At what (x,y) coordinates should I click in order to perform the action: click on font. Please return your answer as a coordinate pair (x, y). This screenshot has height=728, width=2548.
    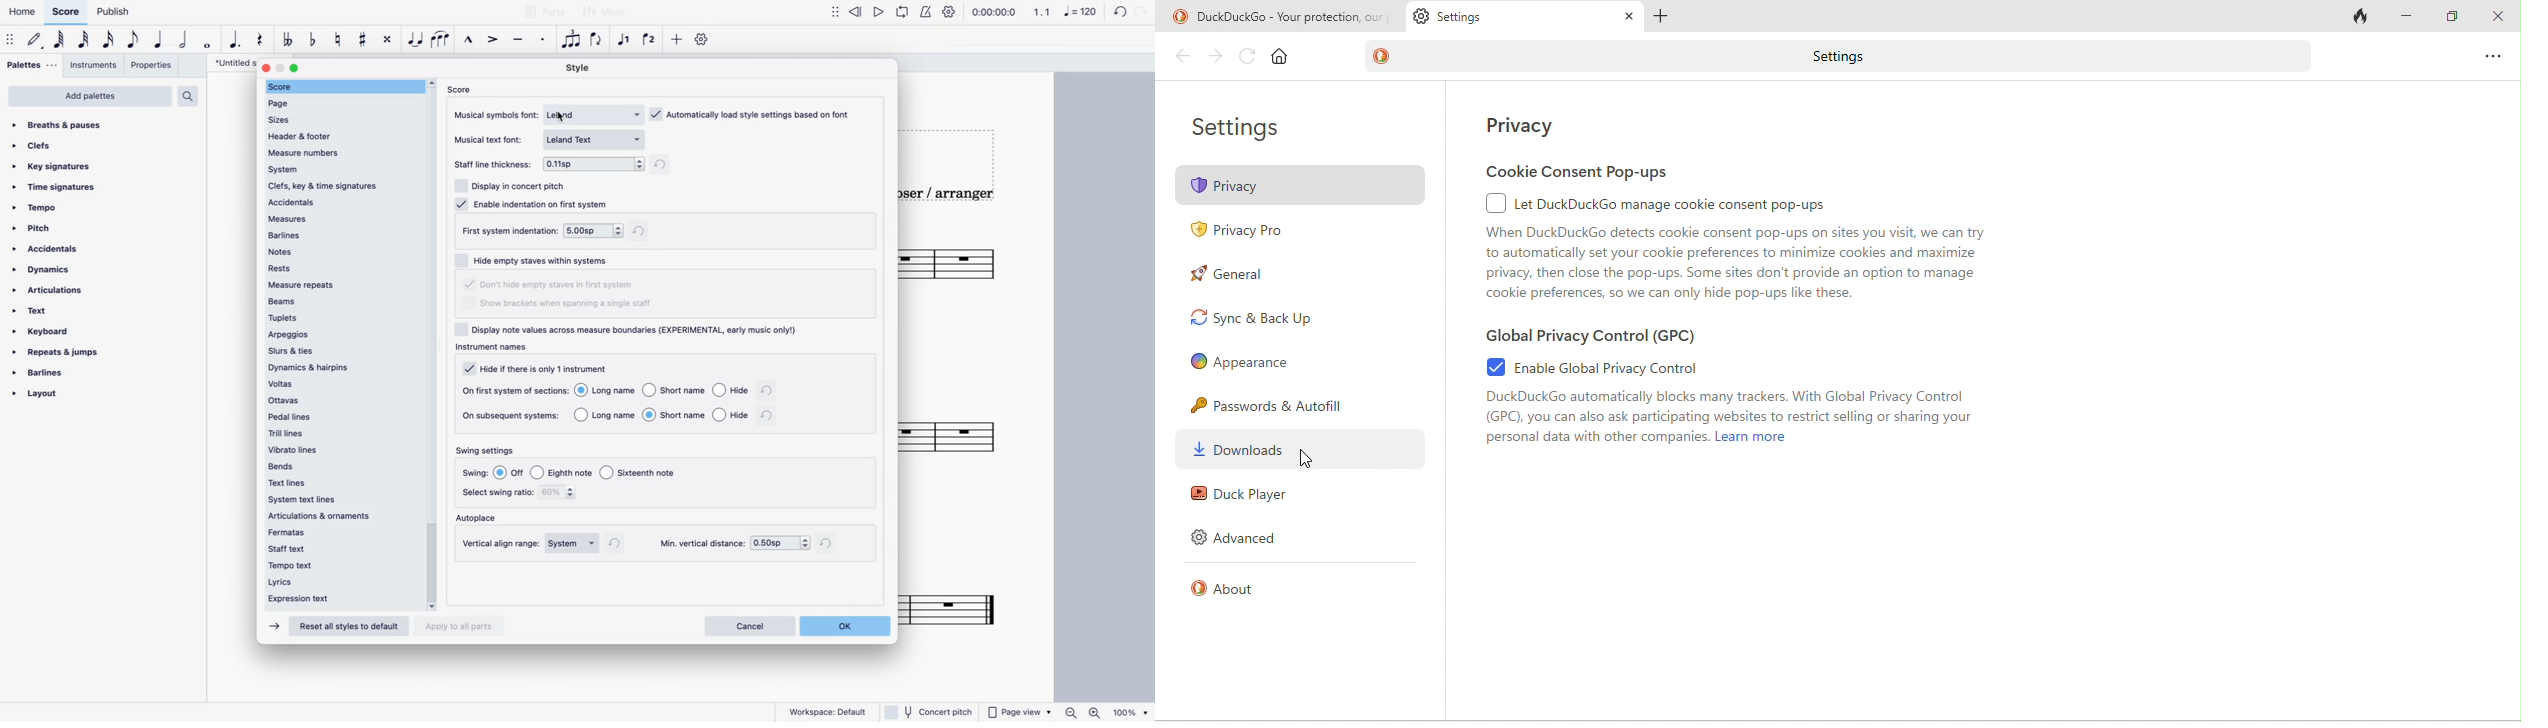
    Looking at the image, I should click on (595, 114).